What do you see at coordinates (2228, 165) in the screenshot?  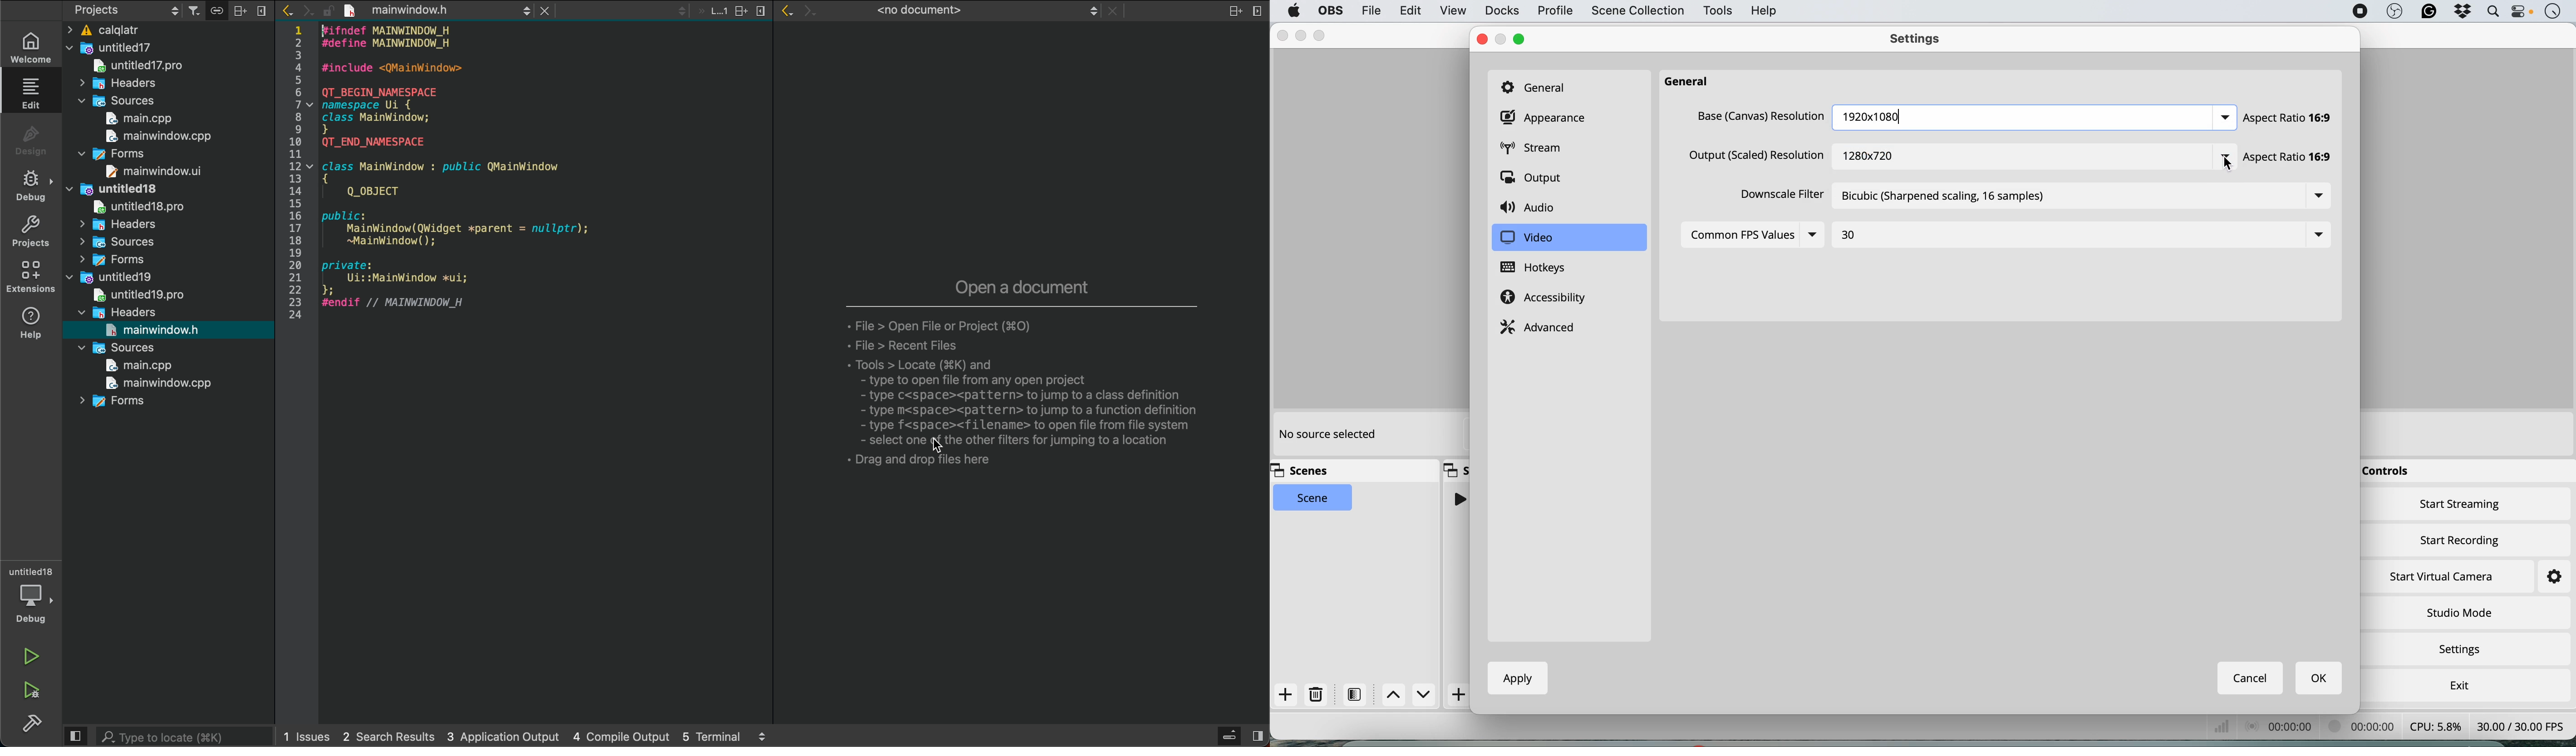 I see `cursor` at bounding box center [2228, 165].